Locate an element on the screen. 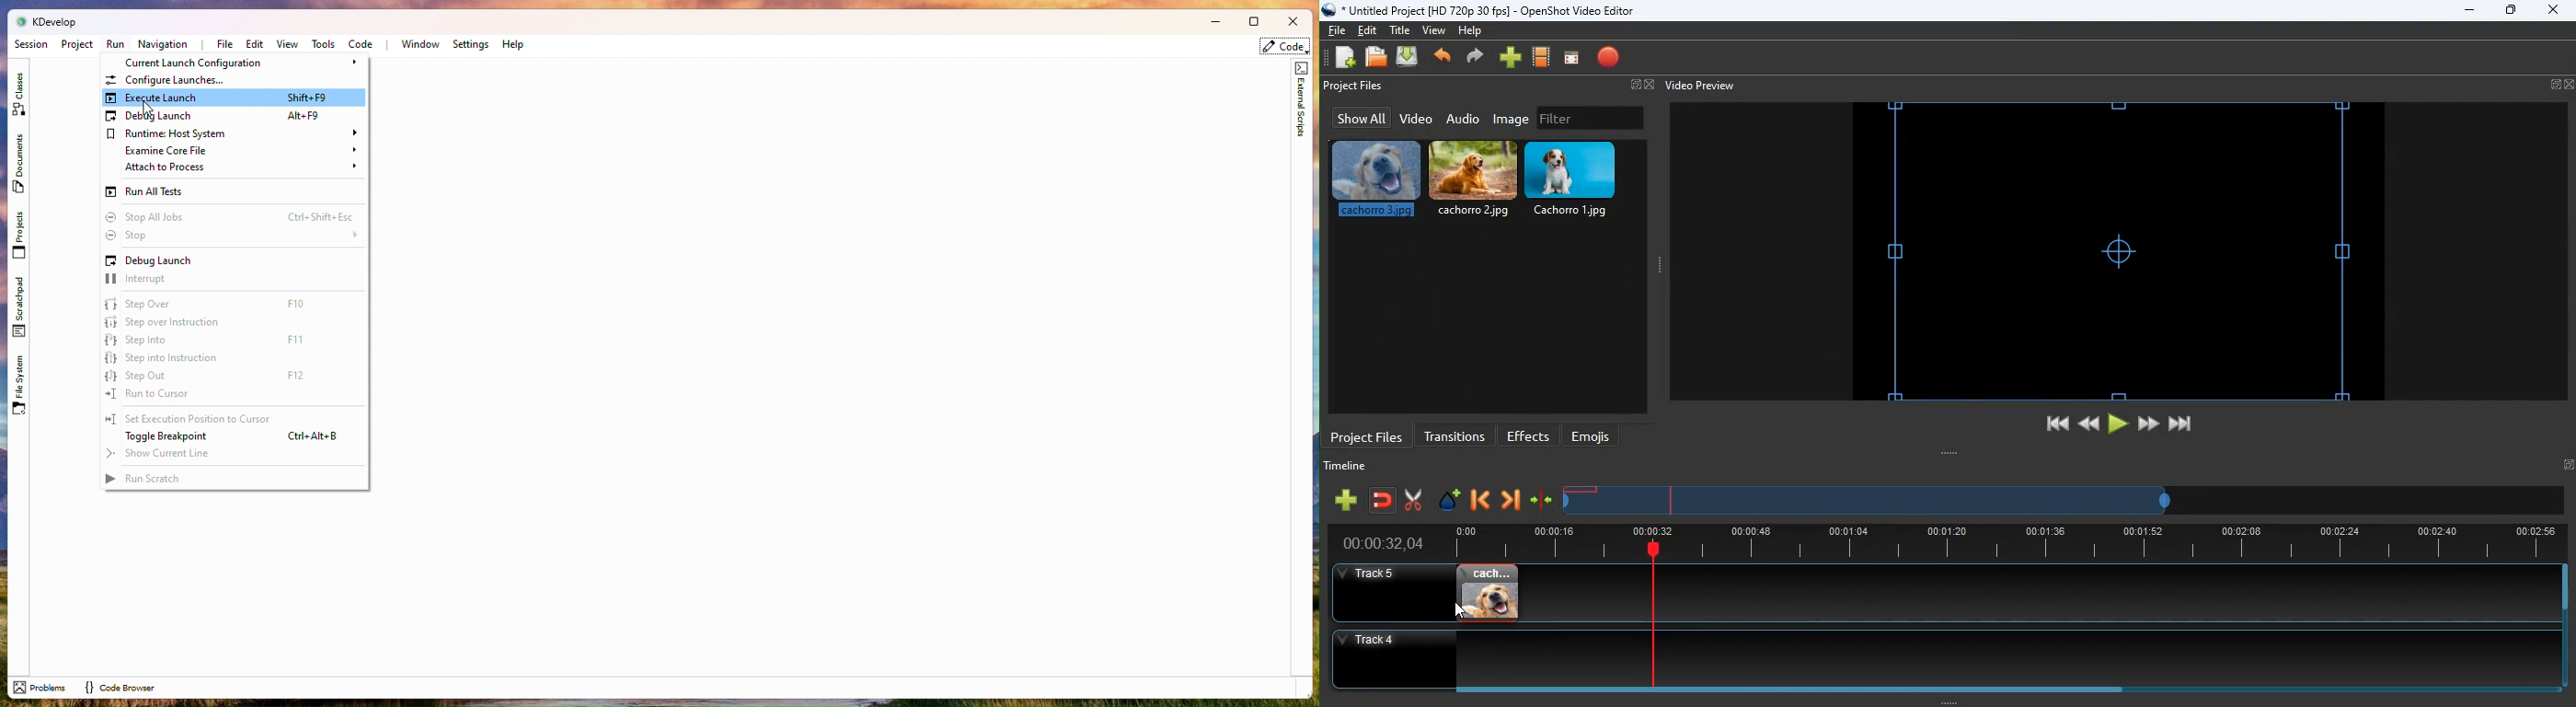  project files is located at coordinates (1355, 87).